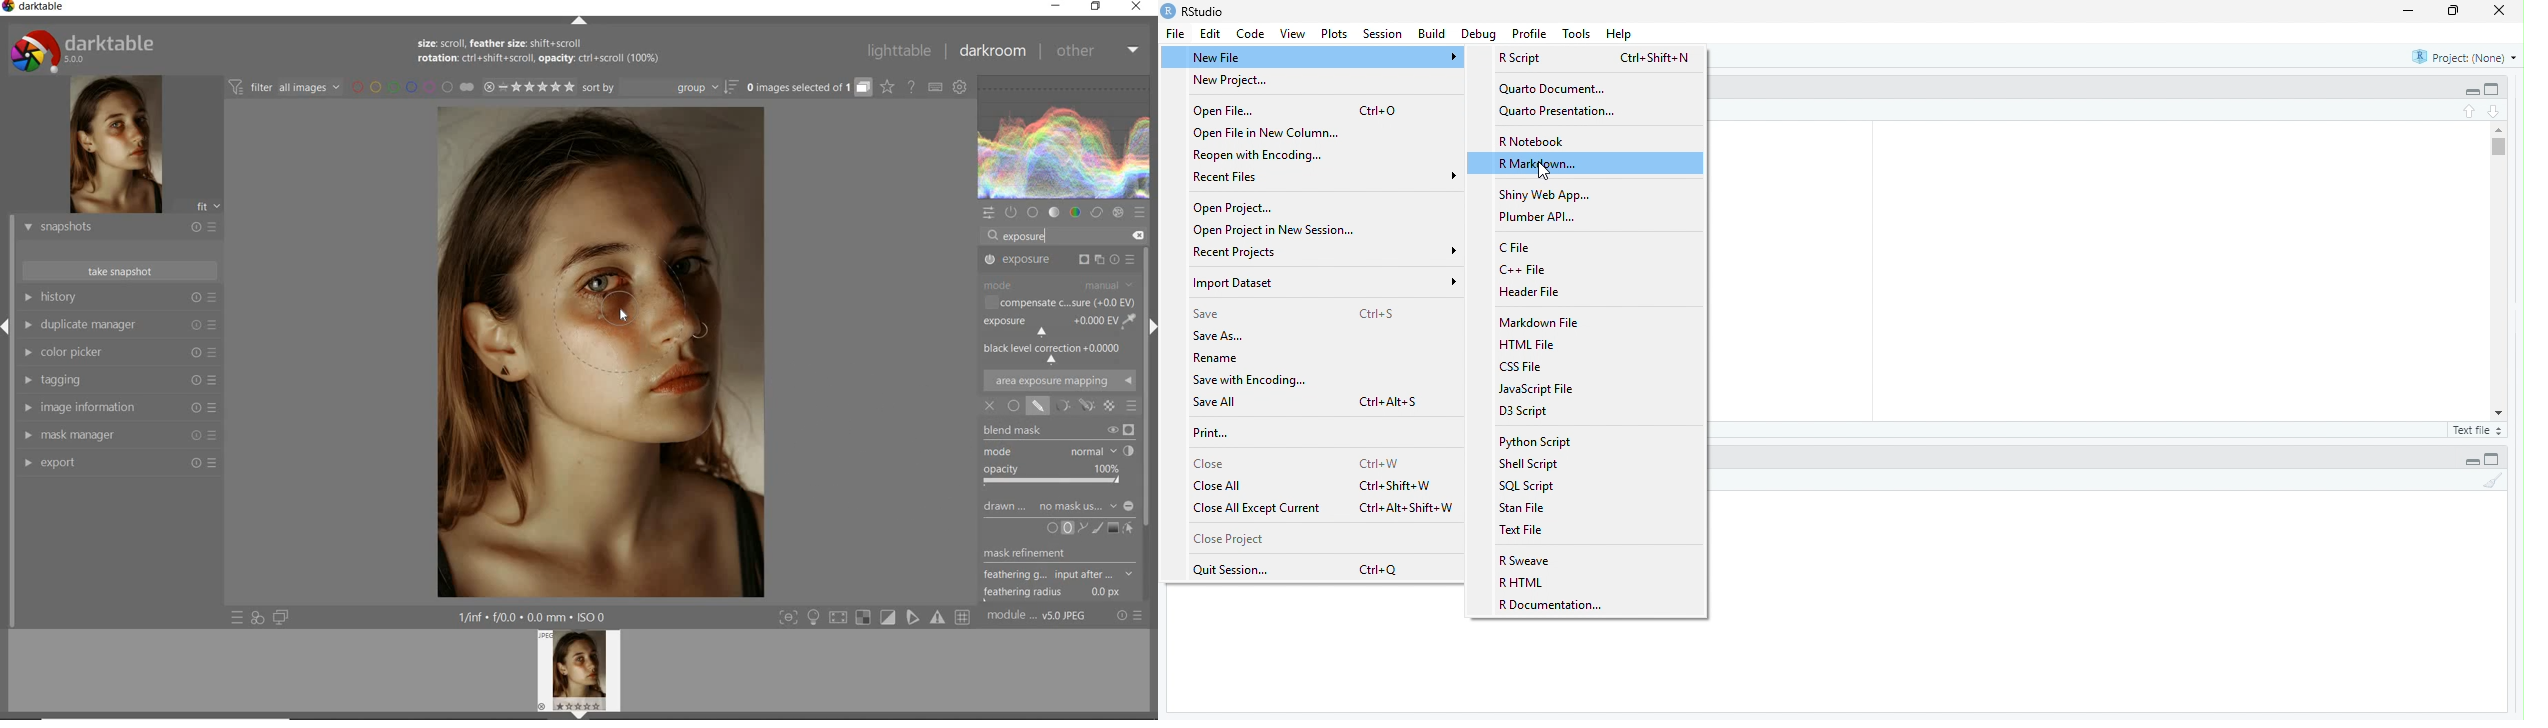  I want to click on Profile, so click(1531, 33).